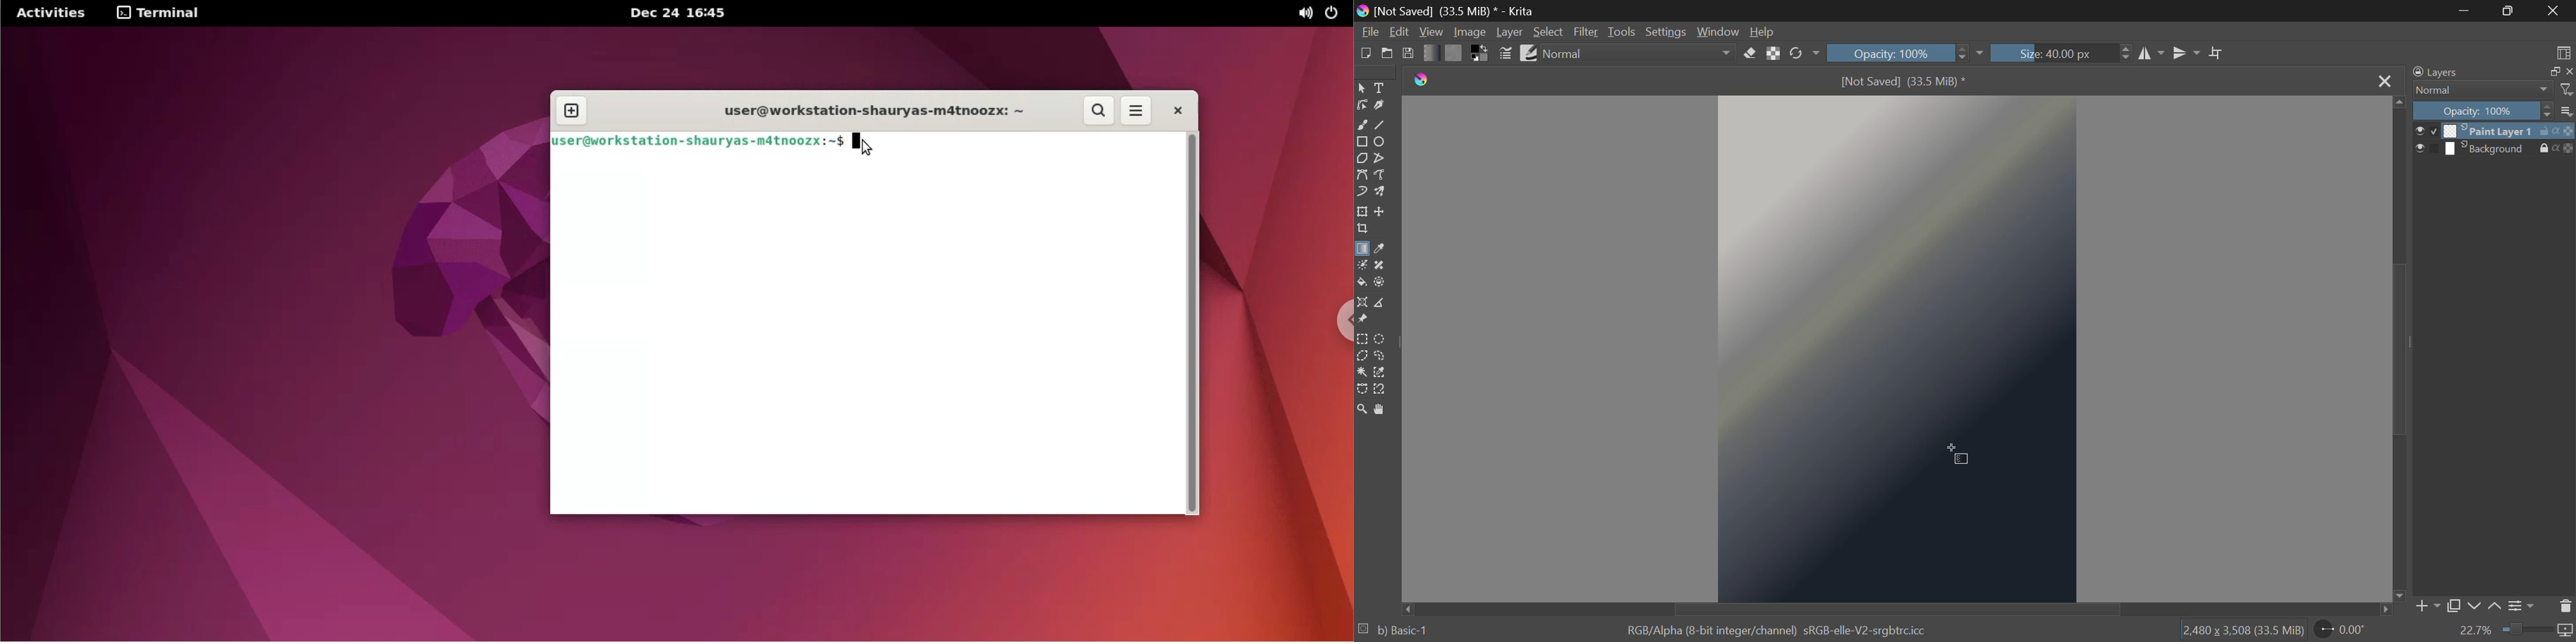  Describe the element at coordinates (1378, 282) in the screenshot. I see `Enclose and Fill` at that location.